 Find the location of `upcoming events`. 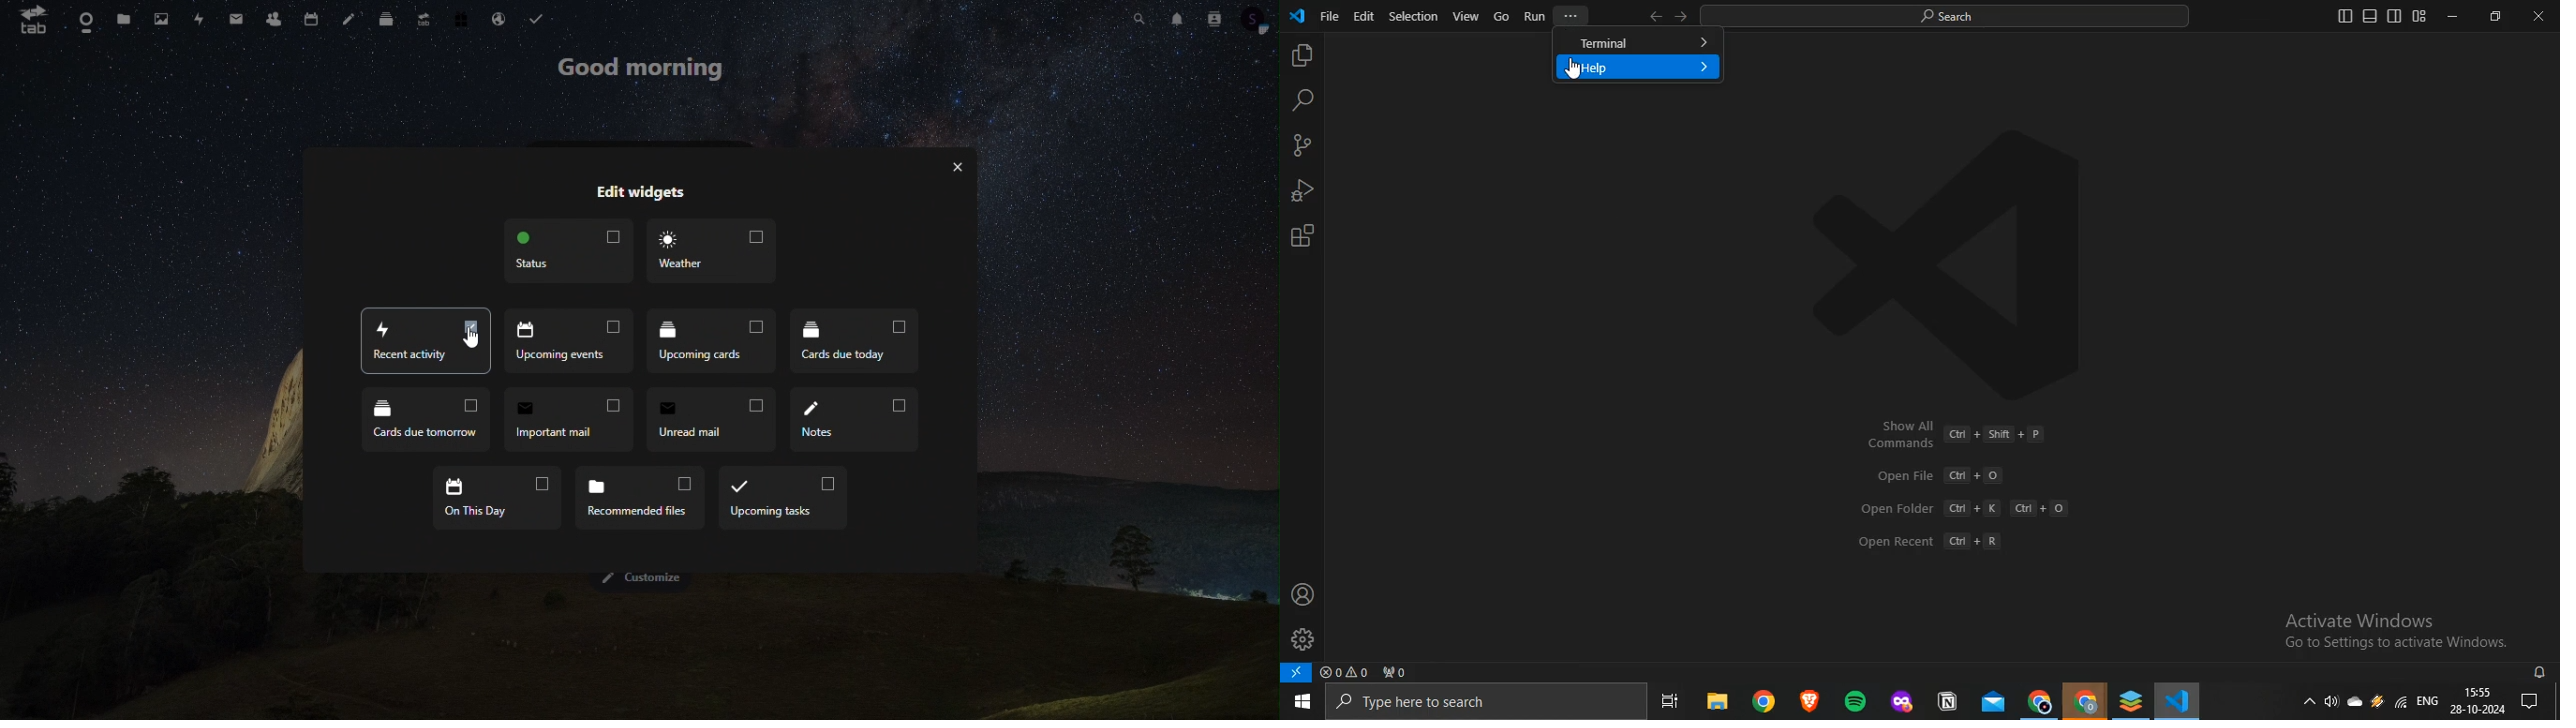

upcoming events is located at coordinates (572, 342).